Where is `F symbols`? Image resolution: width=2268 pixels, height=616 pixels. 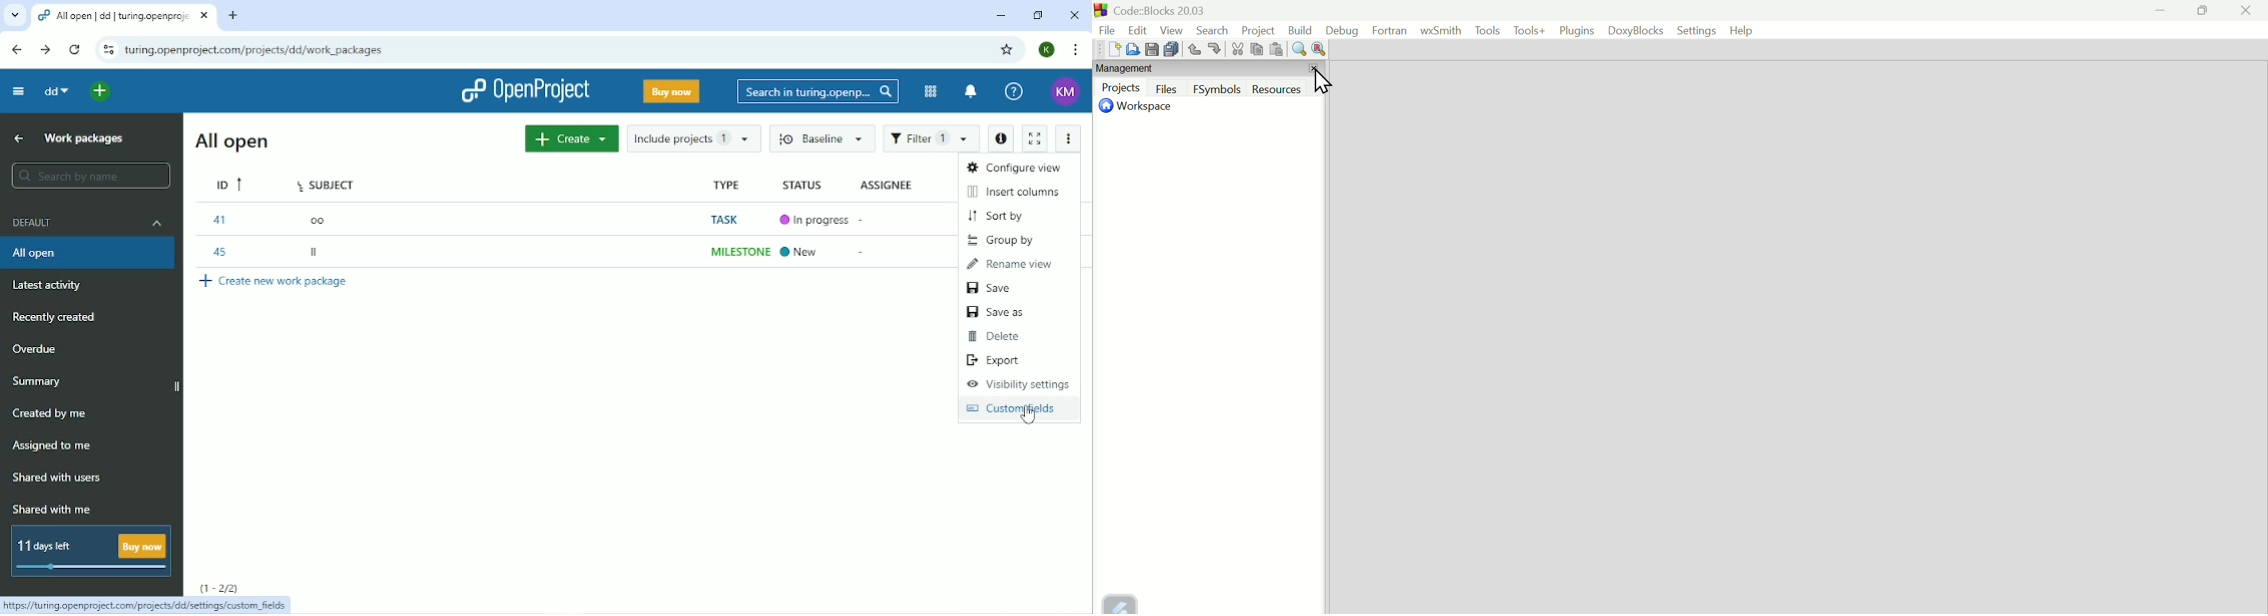
F symbols is located at coordinates (1218, 89).